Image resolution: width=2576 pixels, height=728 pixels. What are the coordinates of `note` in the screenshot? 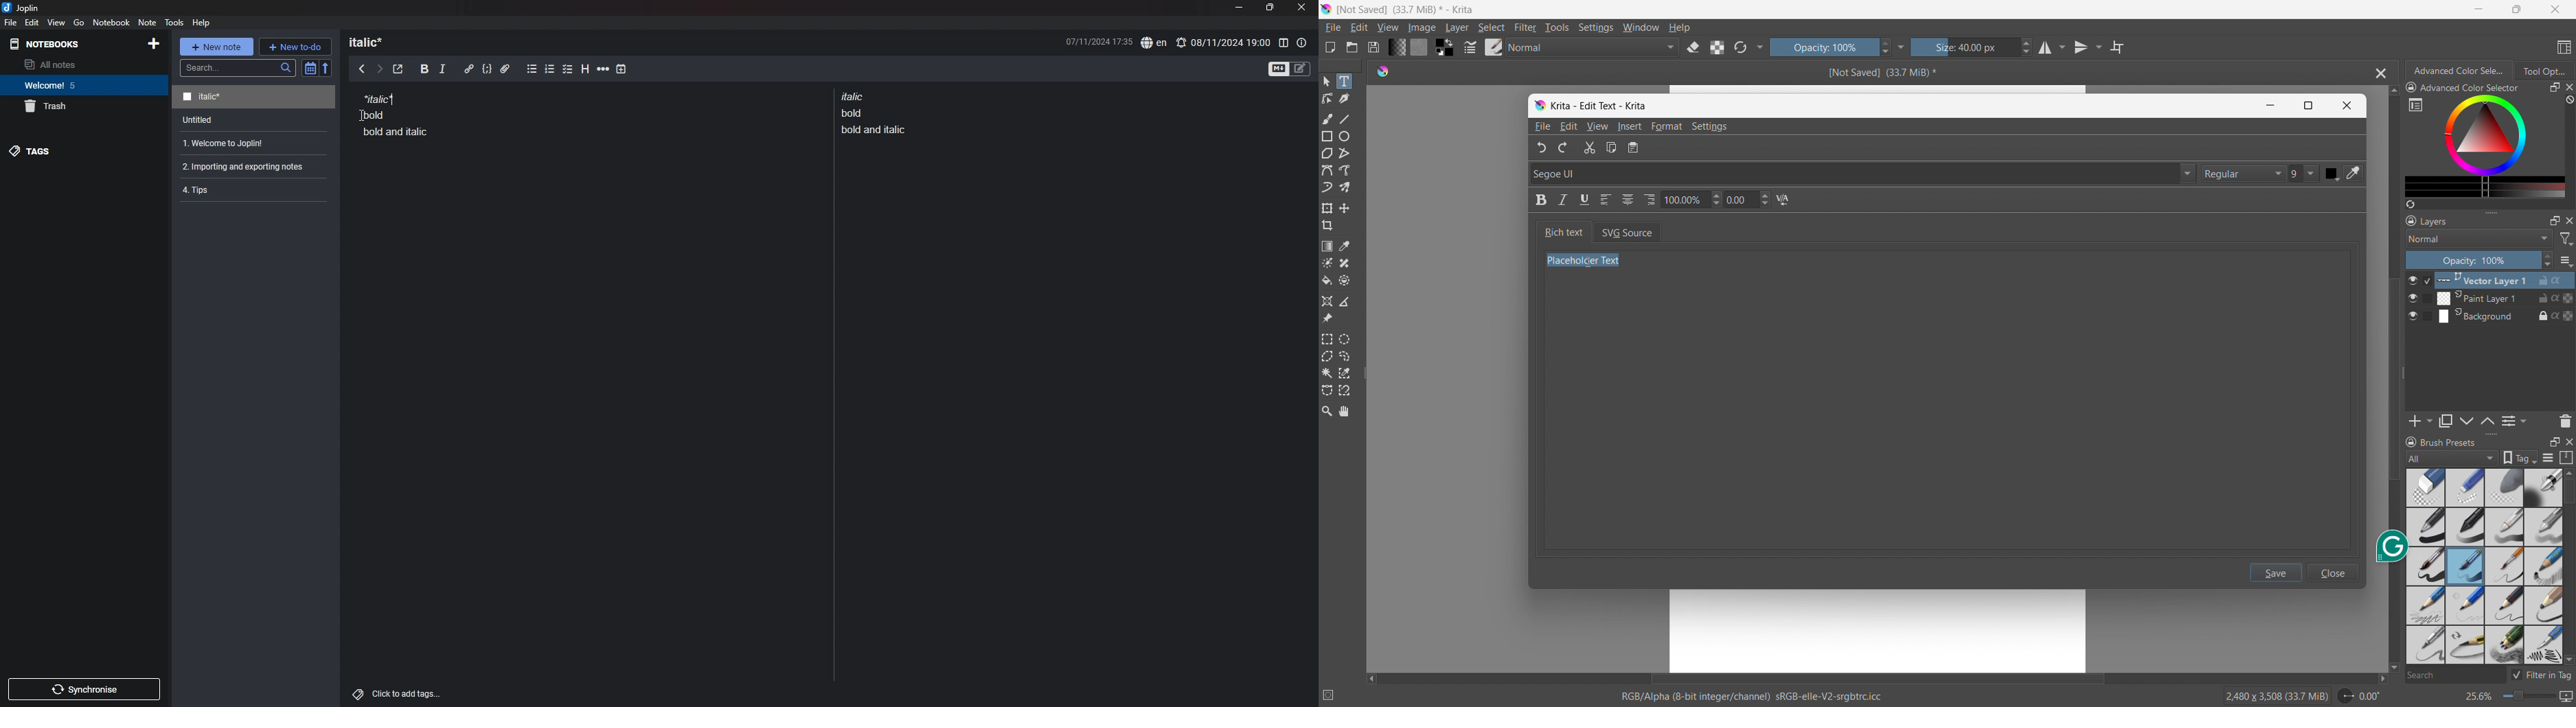 It's located at (251, 143).